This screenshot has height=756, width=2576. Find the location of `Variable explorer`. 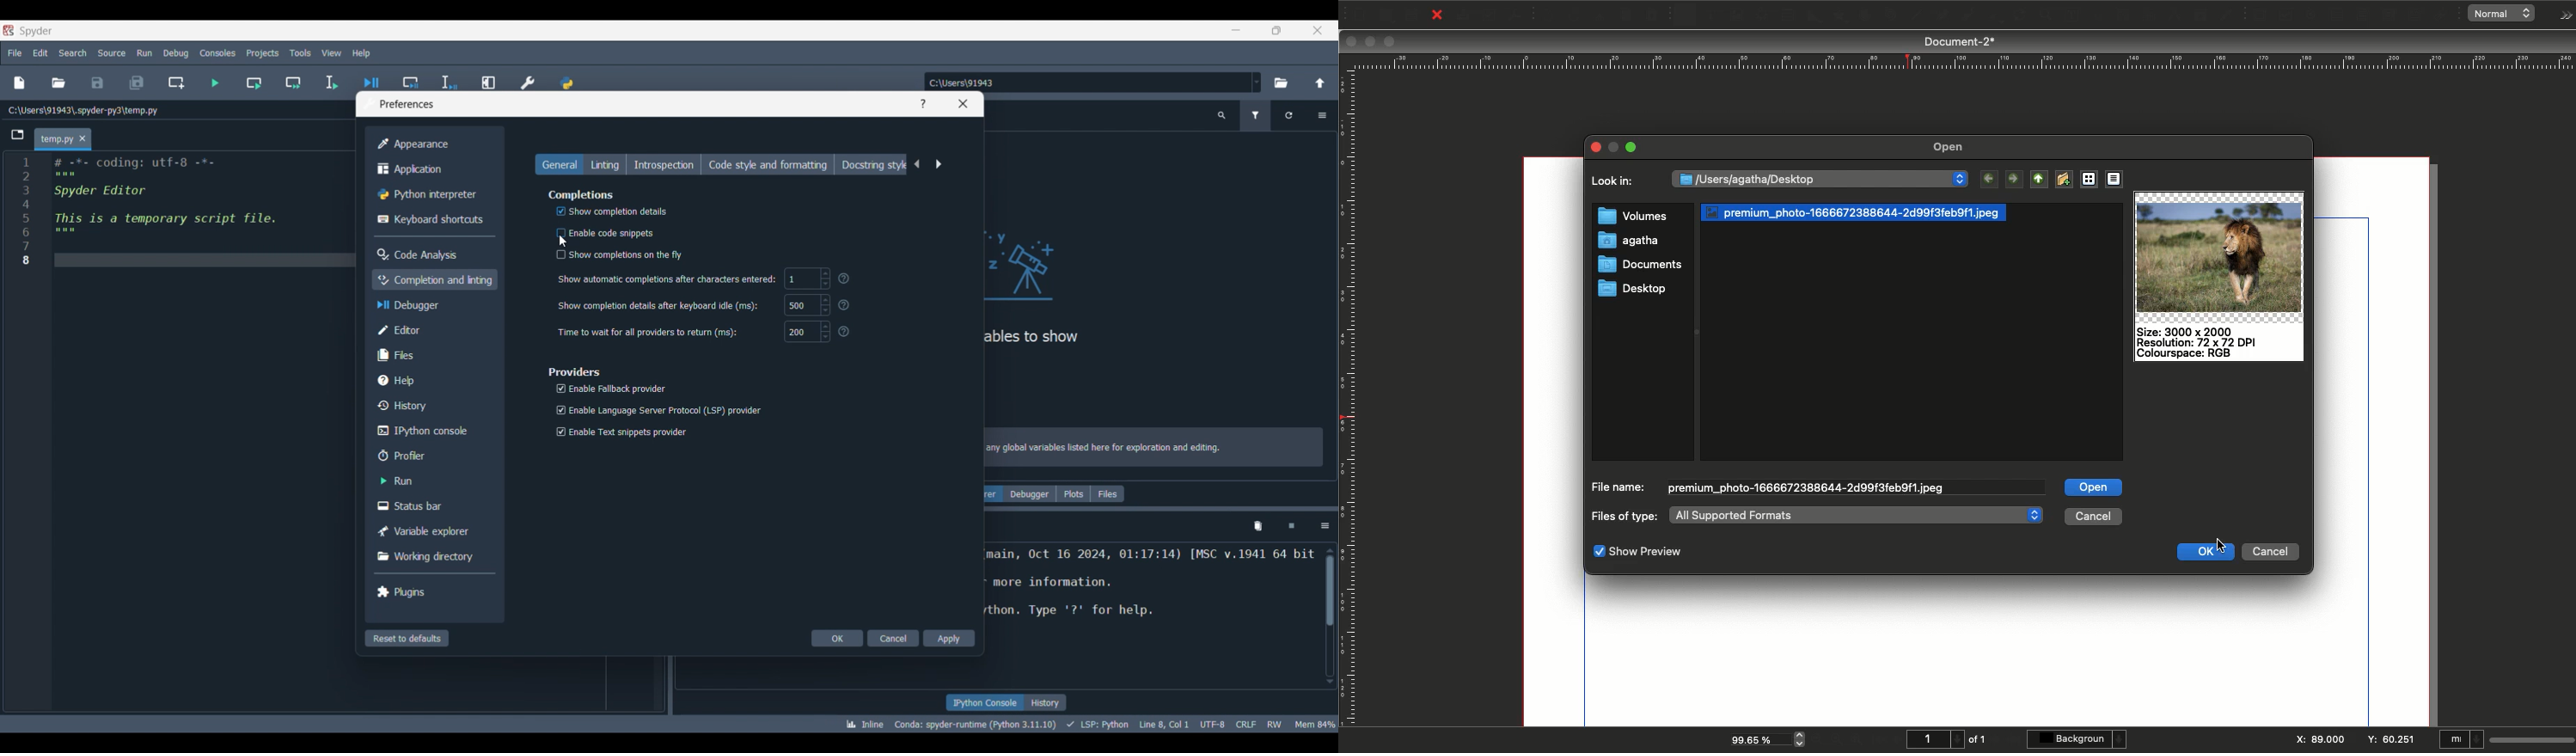

Variable explorer is located at coordinates (431, 531).